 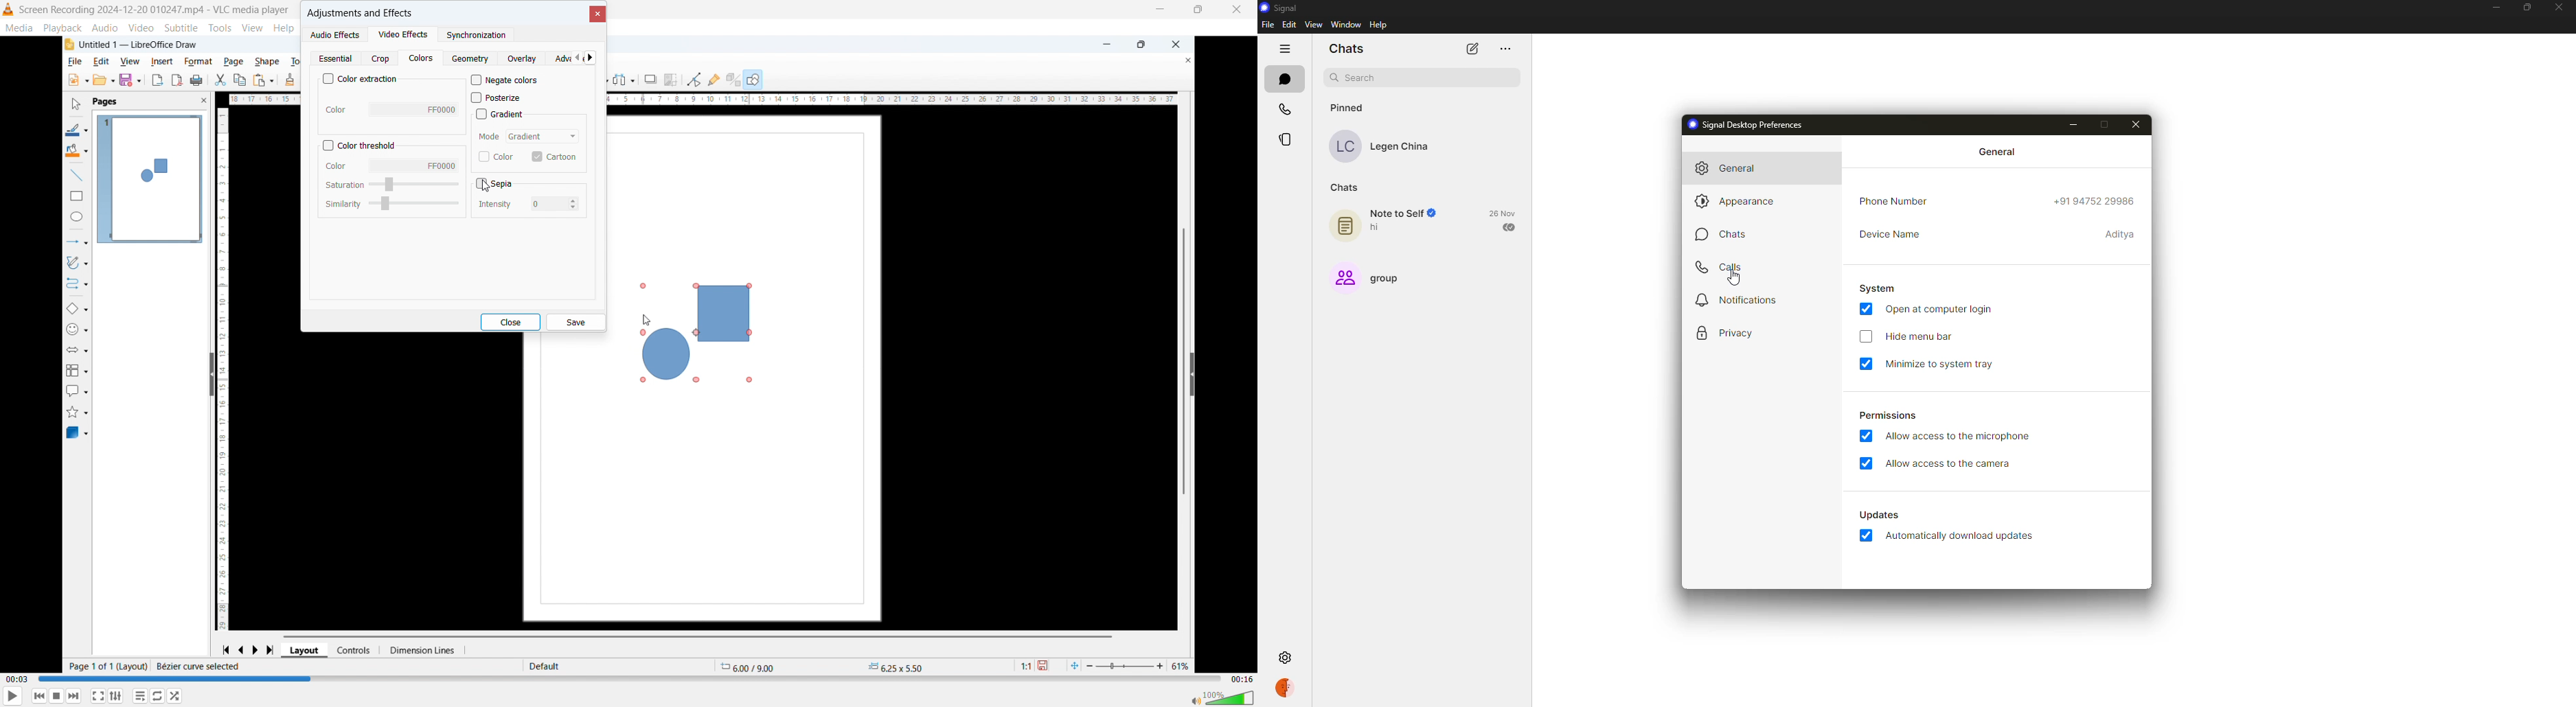 What do you see at coordinates (1223, 697) in the screenshot?
I see `volume bar ` at bounding box center [1223, 697].